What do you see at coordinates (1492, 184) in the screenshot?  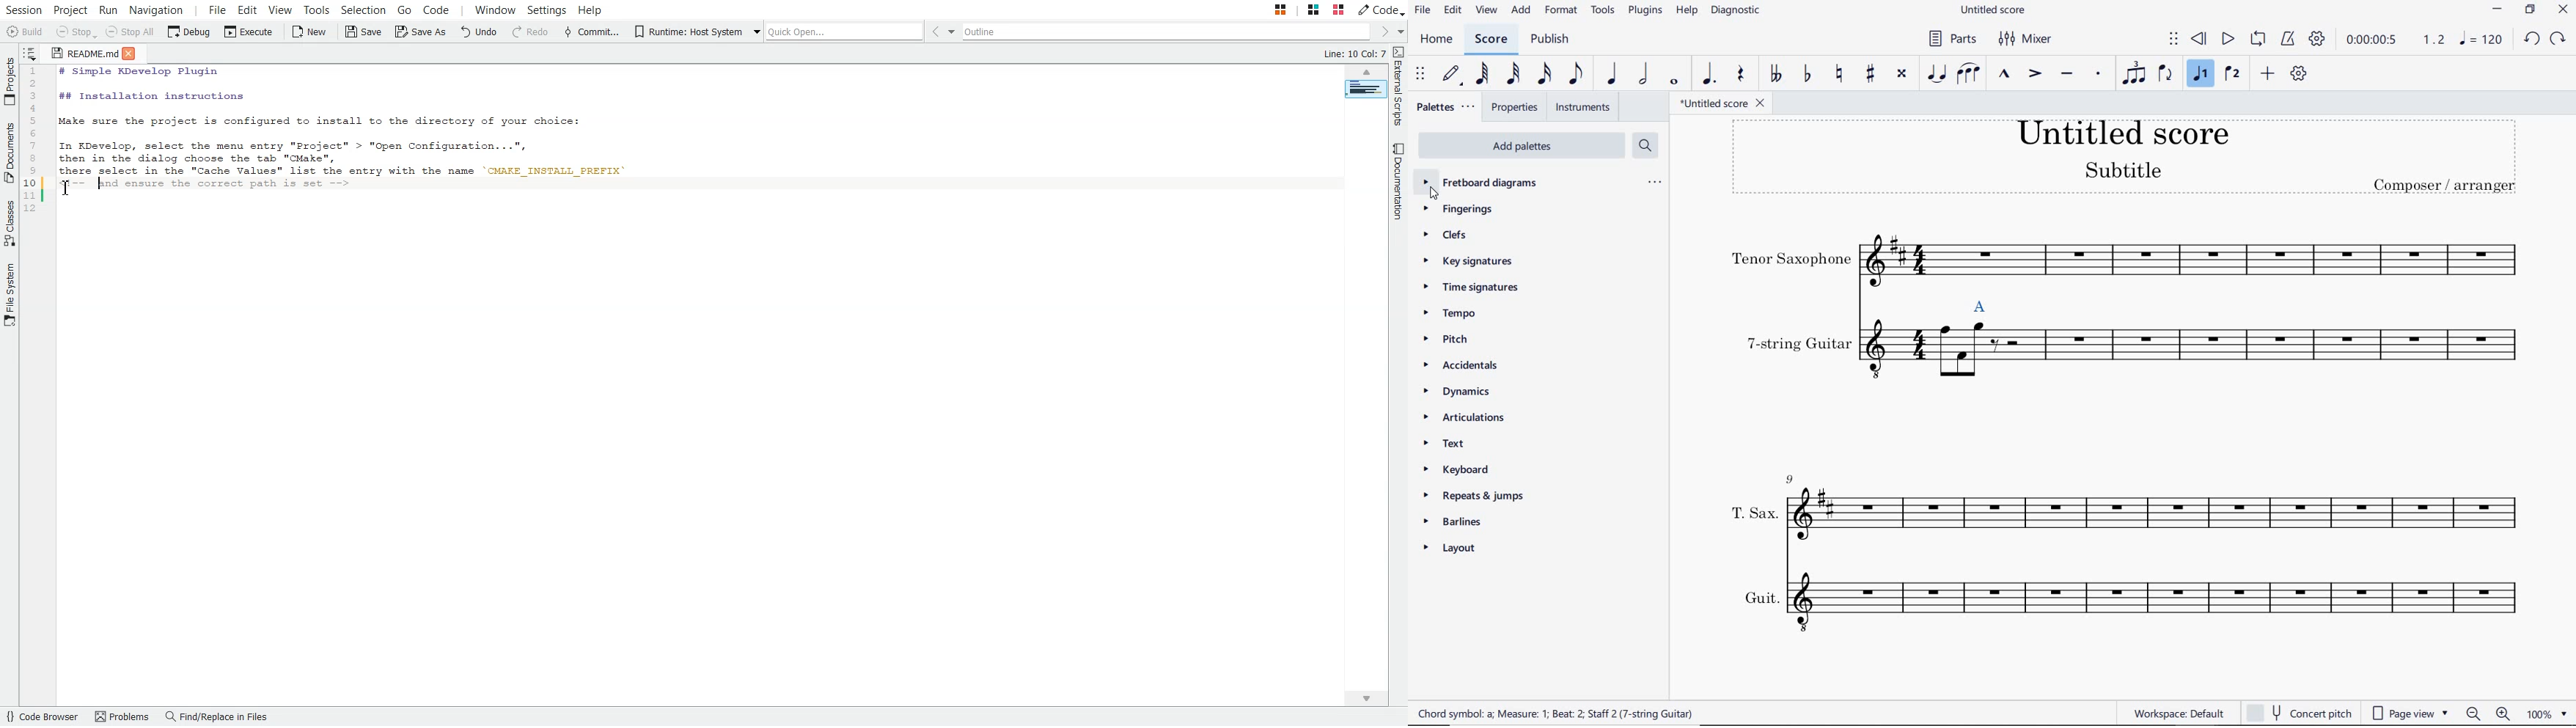 I see `fretboard diagrams` at bounding box center [1492, 184].